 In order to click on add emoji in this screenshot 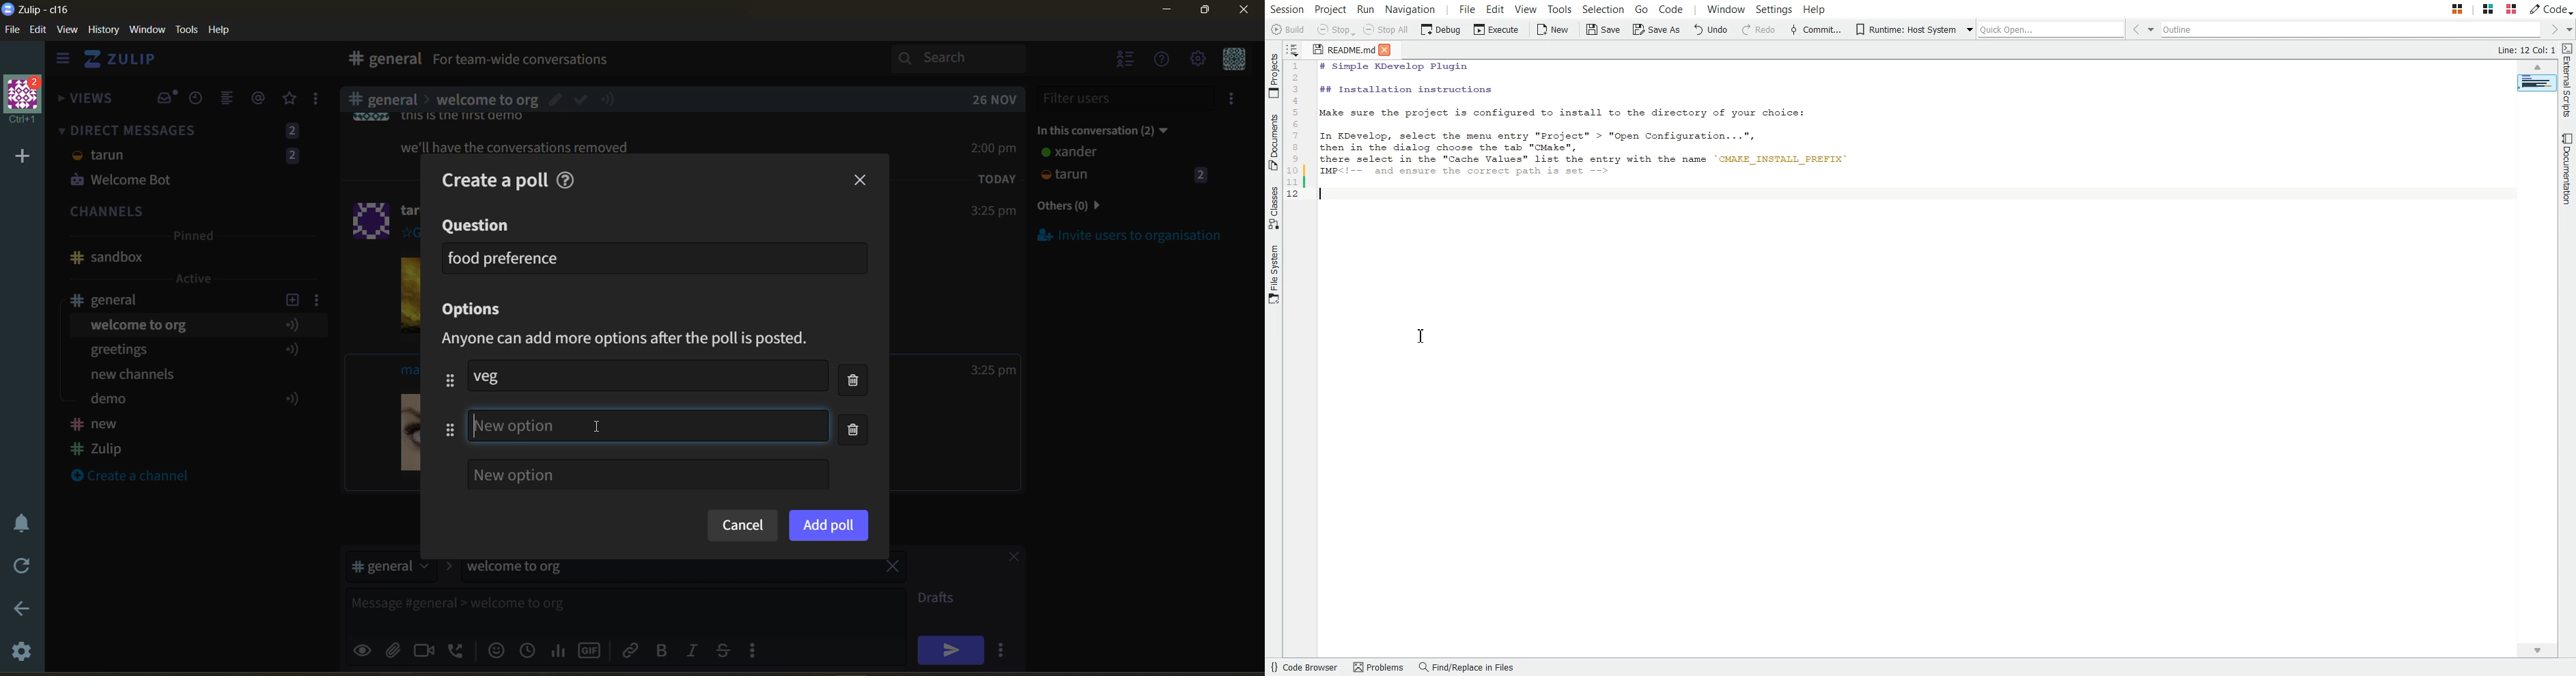, I will do `click(495, 650)`.